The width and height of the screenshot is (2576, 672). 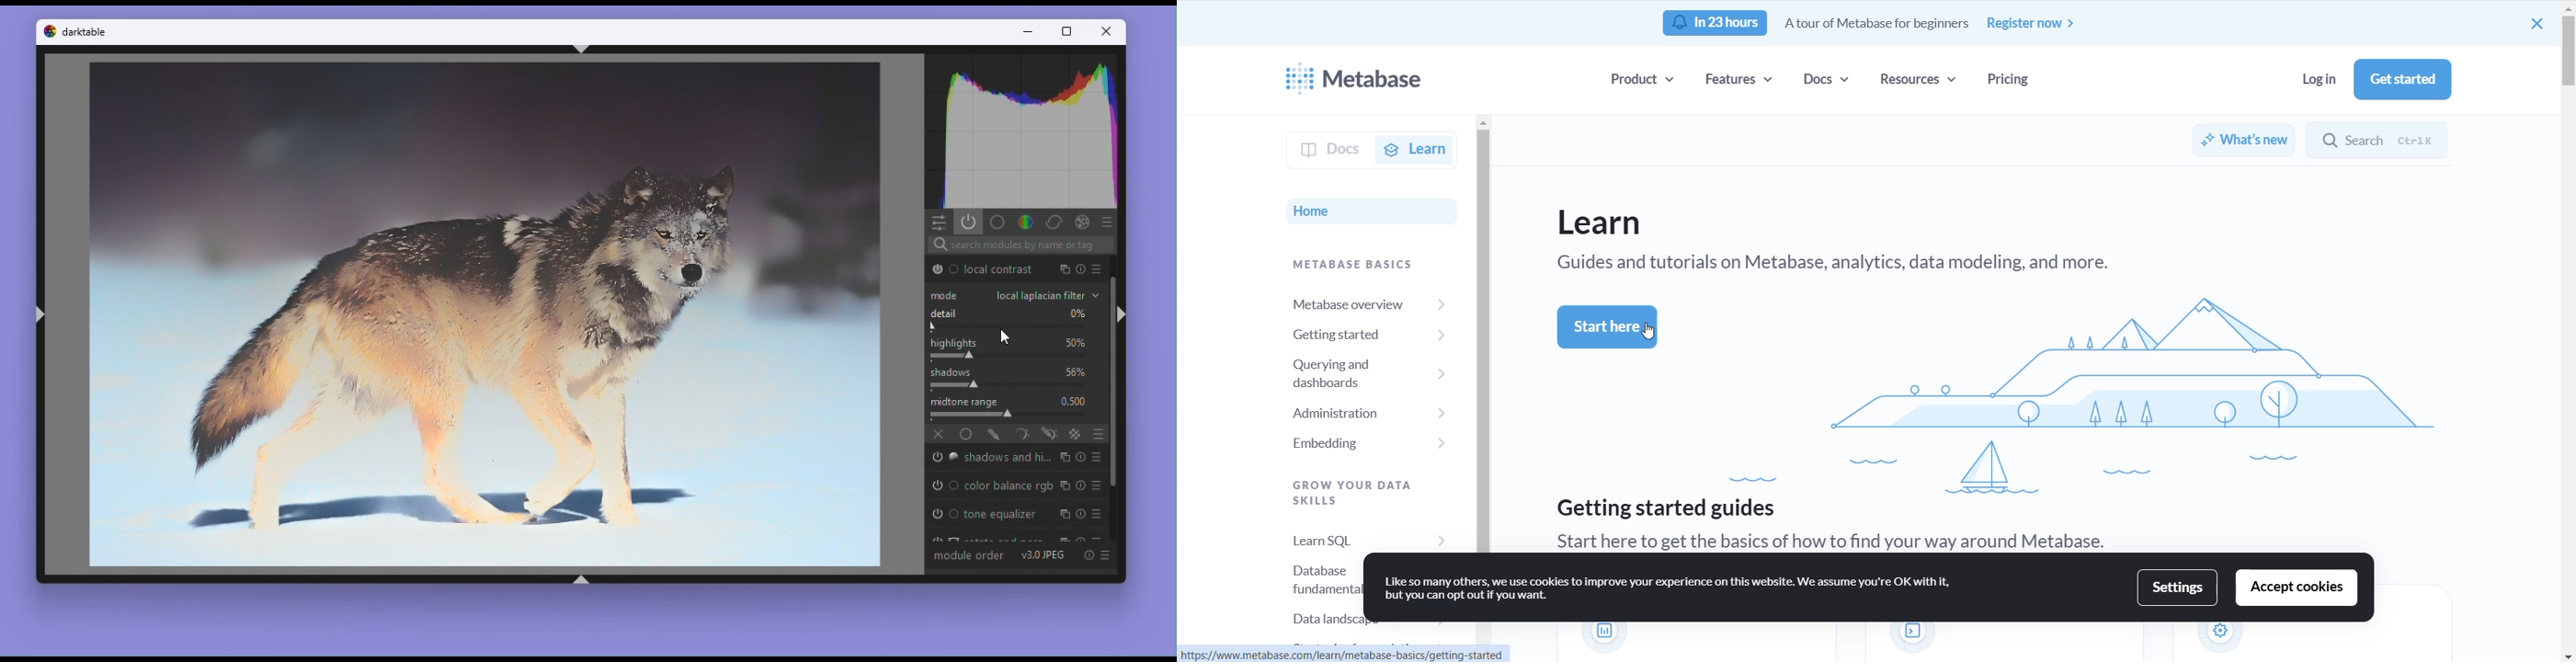 I want to click on , so click(x=1084, y=223).